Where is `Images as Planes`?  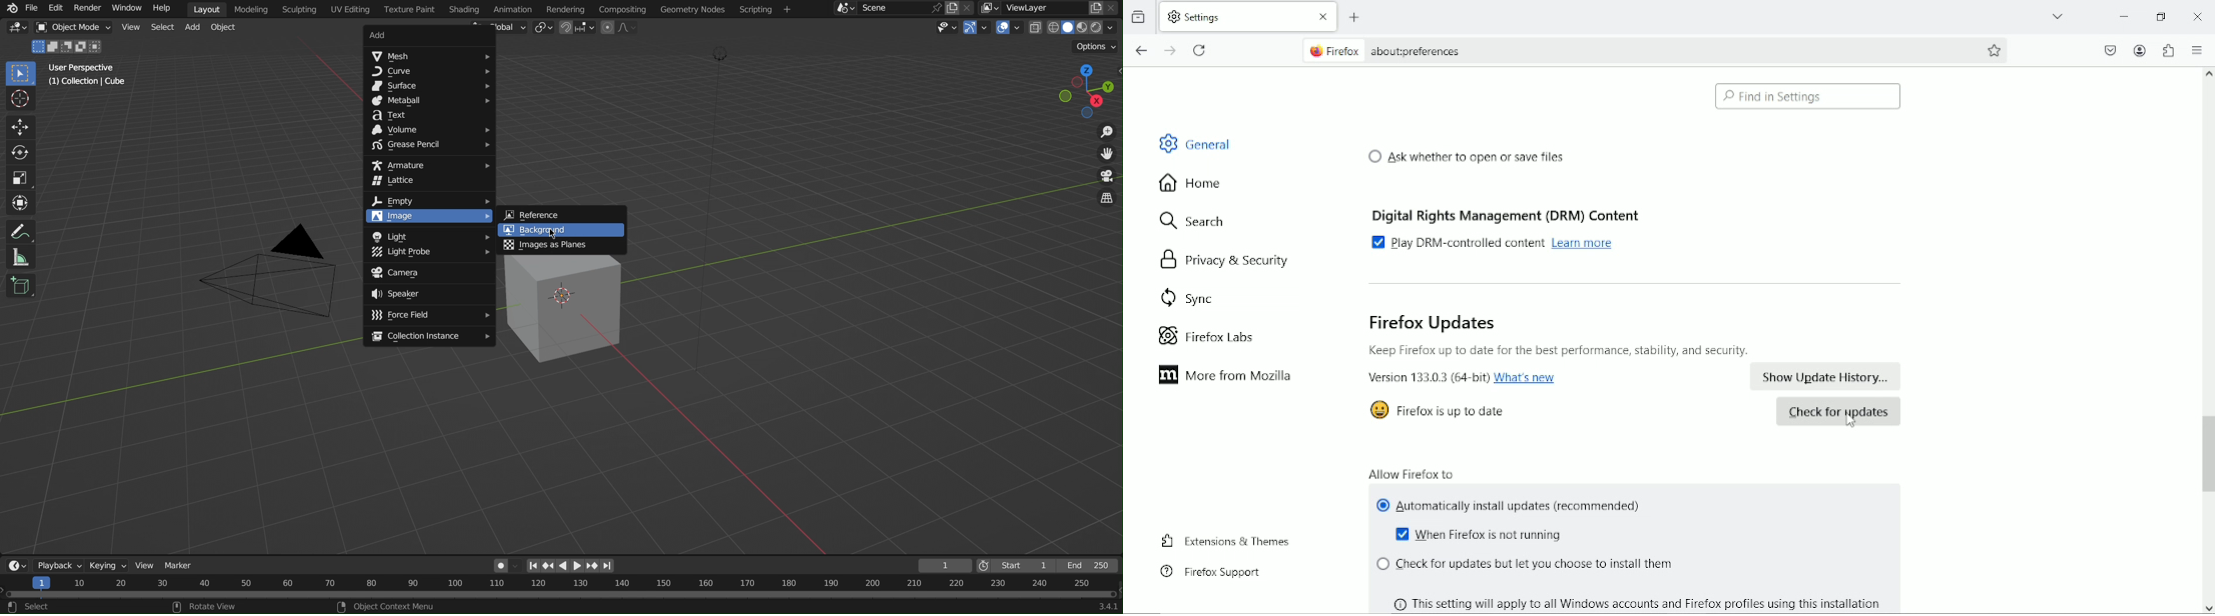 Images as Planes is located at coordinates (564, 245).